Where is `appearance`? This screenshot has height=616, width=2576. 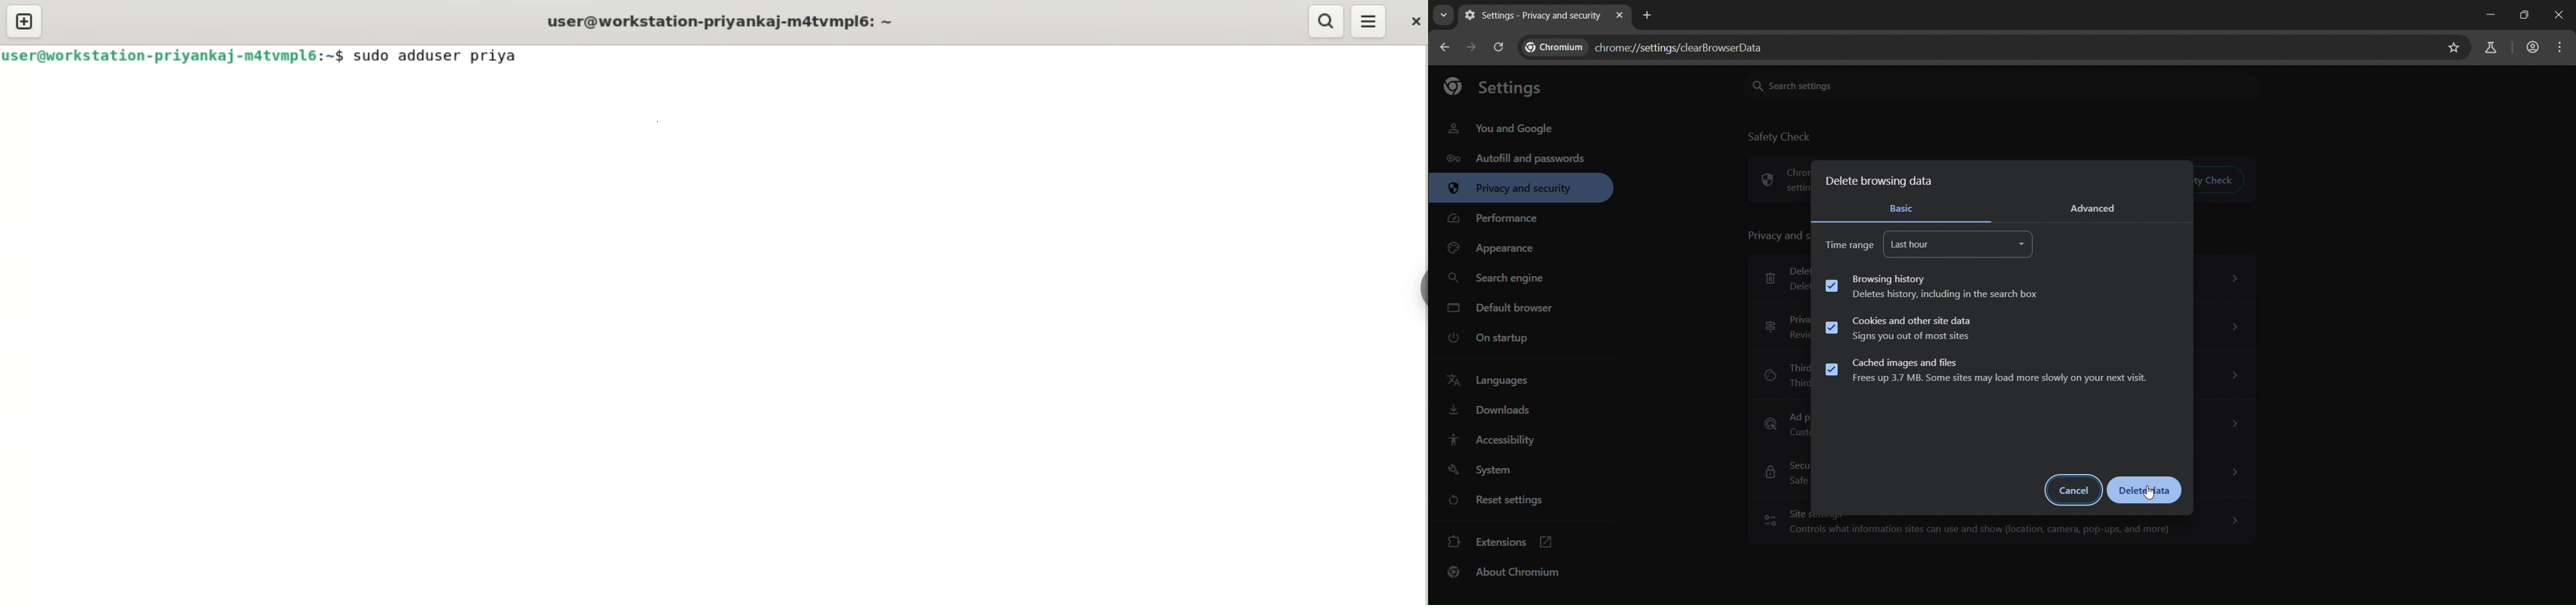
appearance is located at coordinates (1494, 249).